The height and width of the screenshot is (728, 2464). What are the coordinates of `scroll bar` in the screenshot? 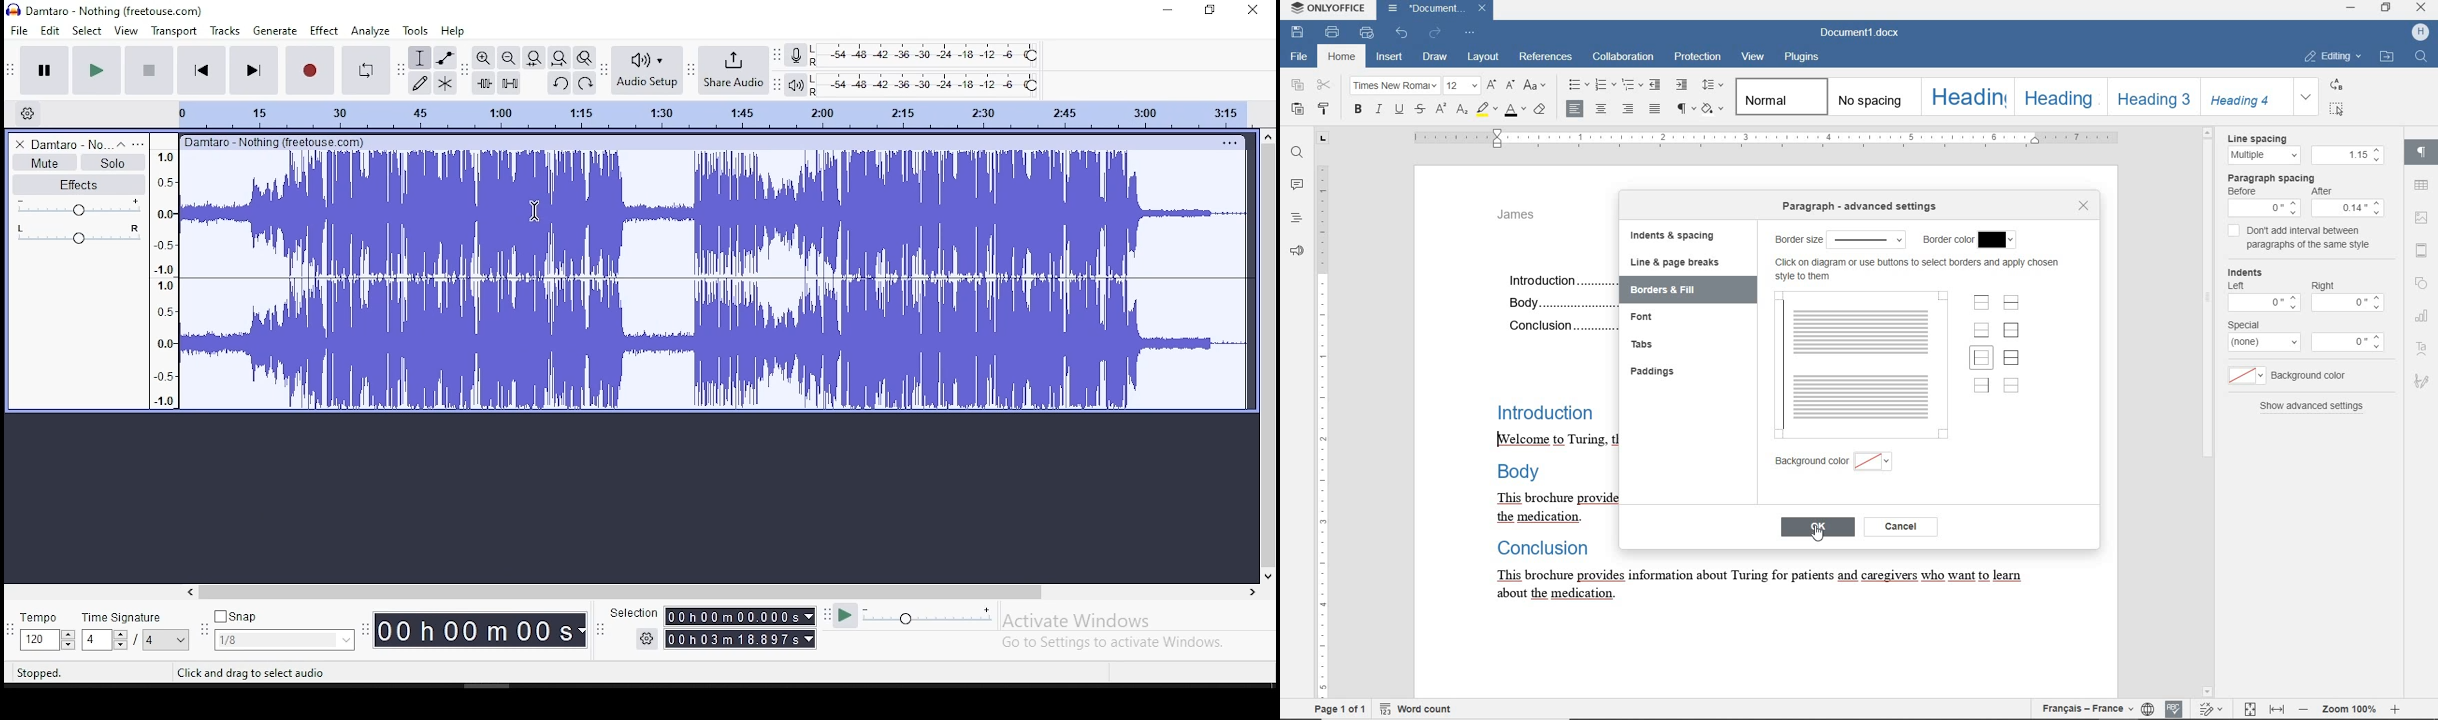 It's located at (2206, 410).